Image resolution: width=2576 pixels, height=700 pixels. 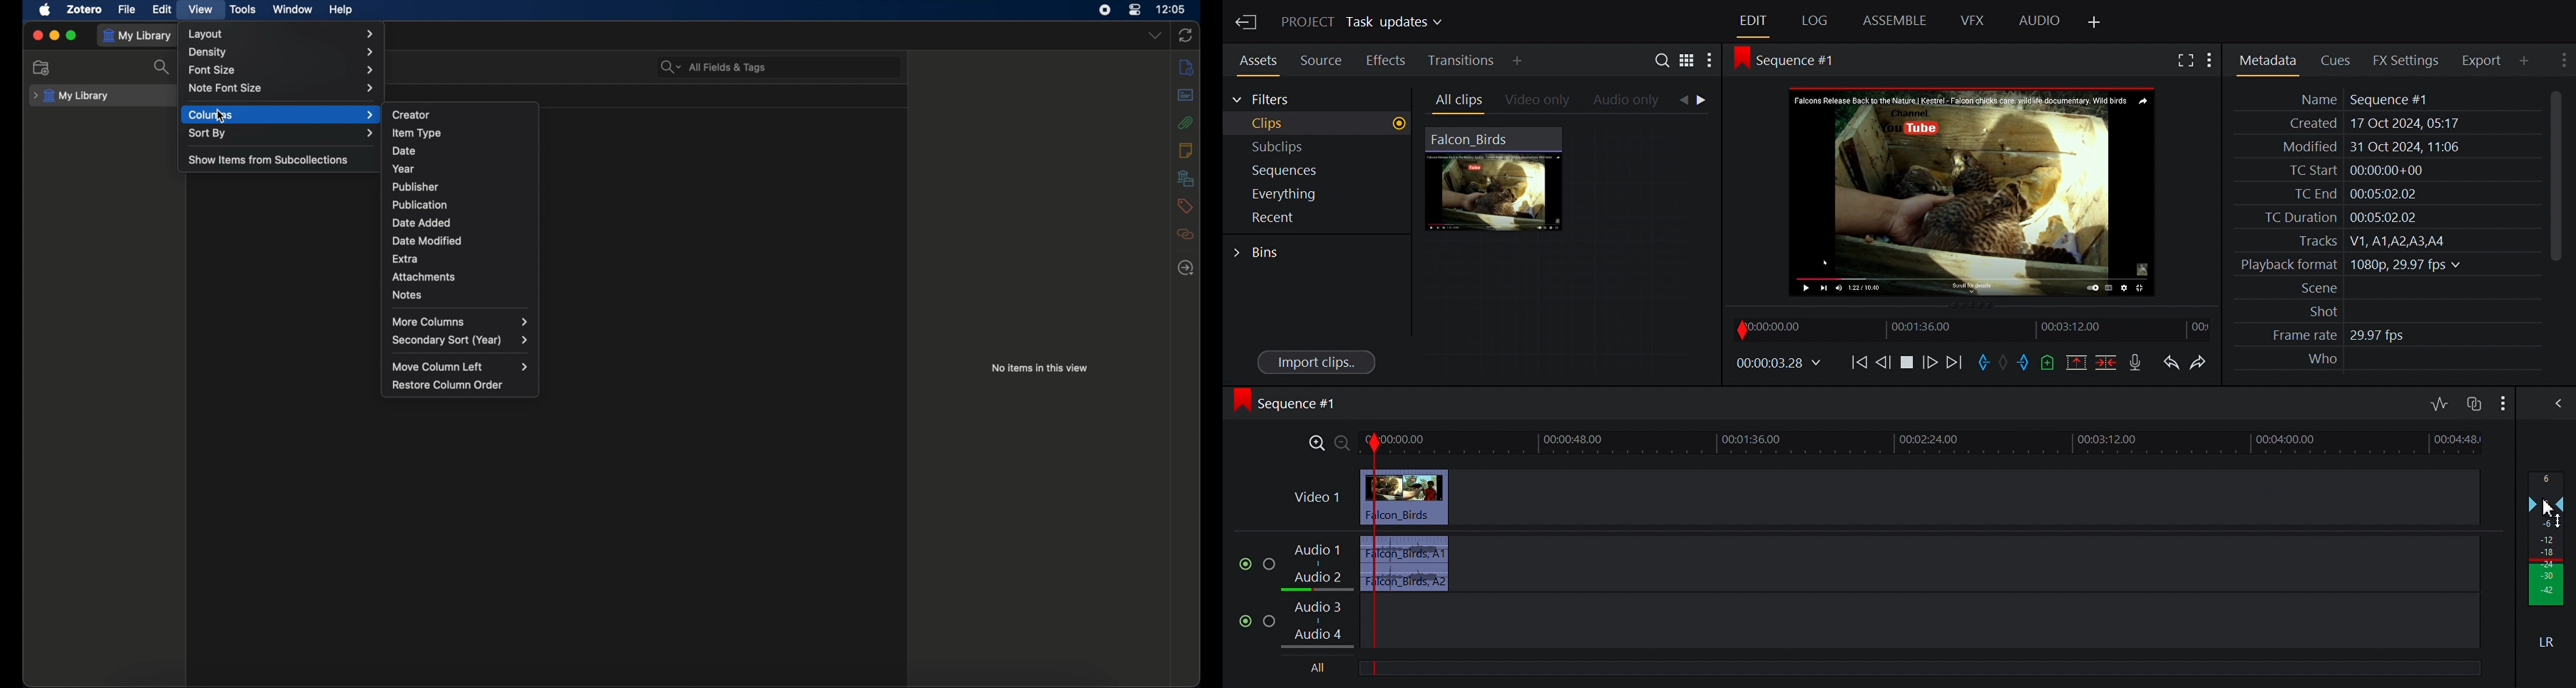 What do you see at coordinates (406, 258) in the screenshot?
I see `extra` at bounding box center [406, 258].